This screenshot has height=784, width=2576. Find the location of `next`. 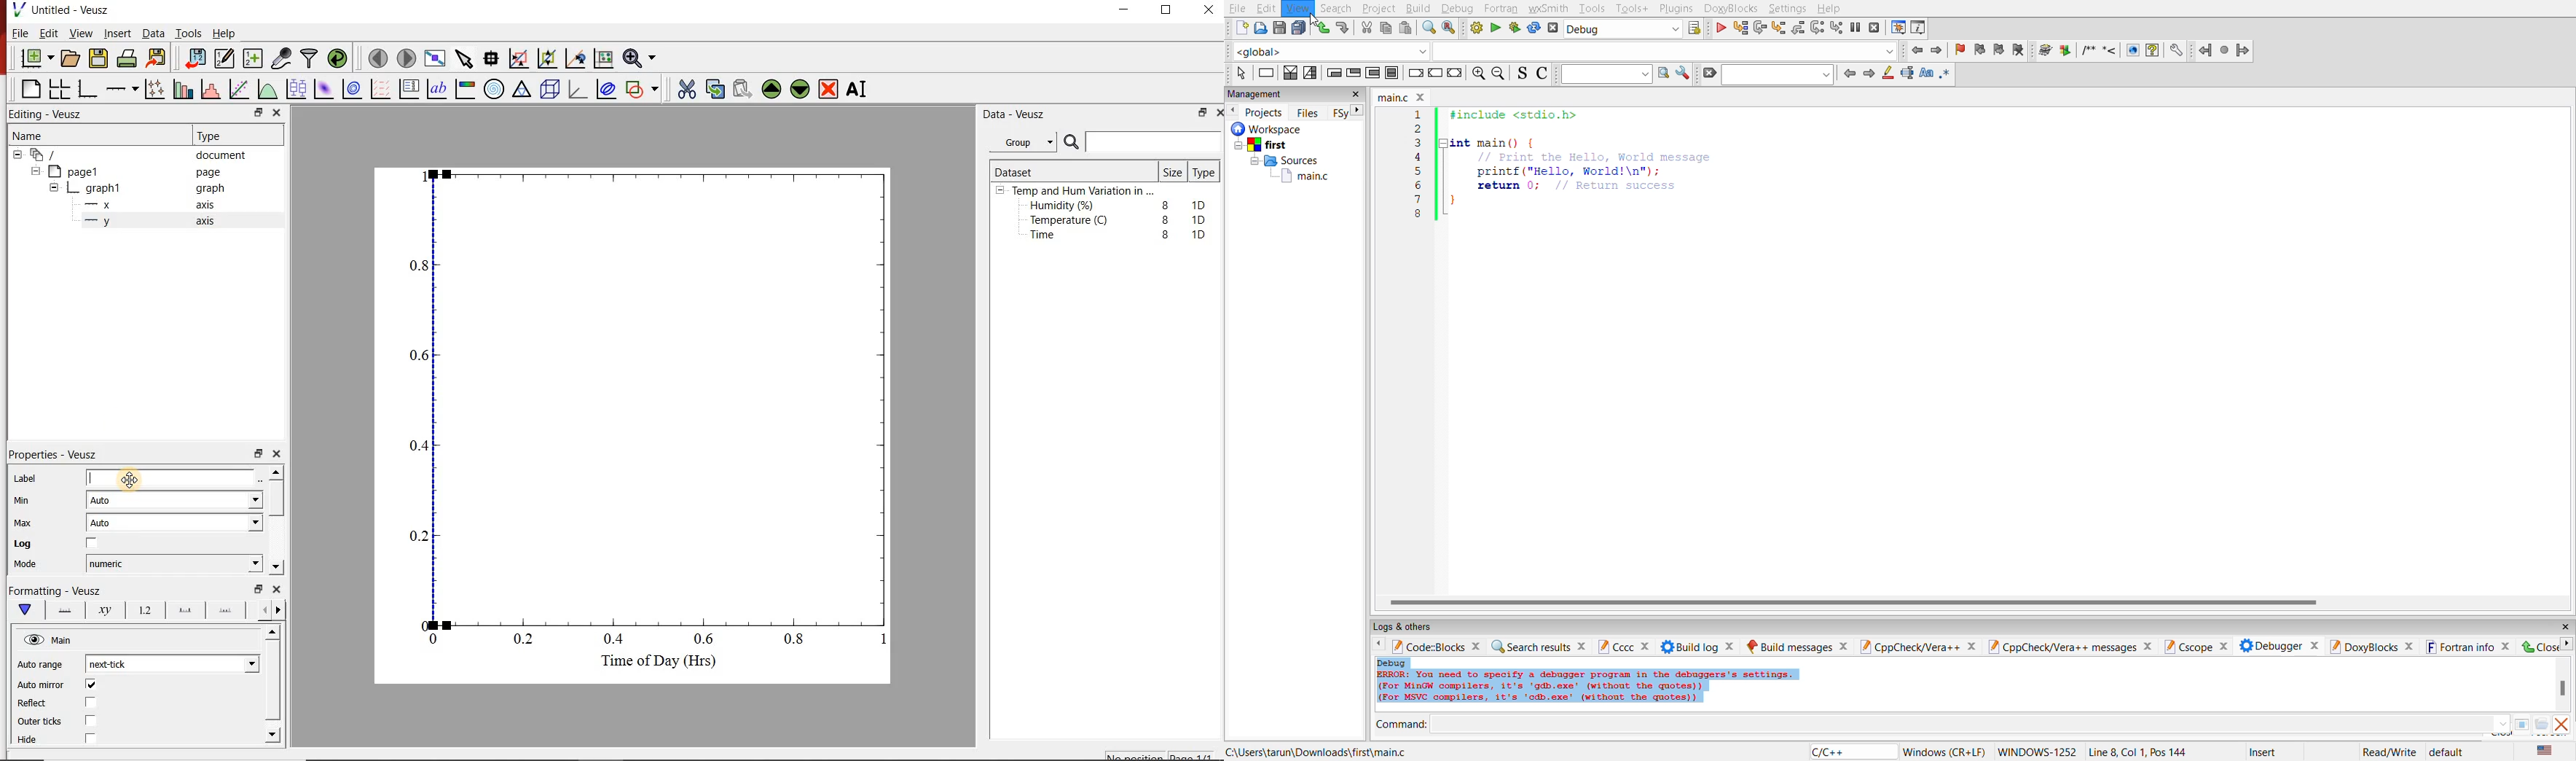

next is located at coordinates (1870, 74).